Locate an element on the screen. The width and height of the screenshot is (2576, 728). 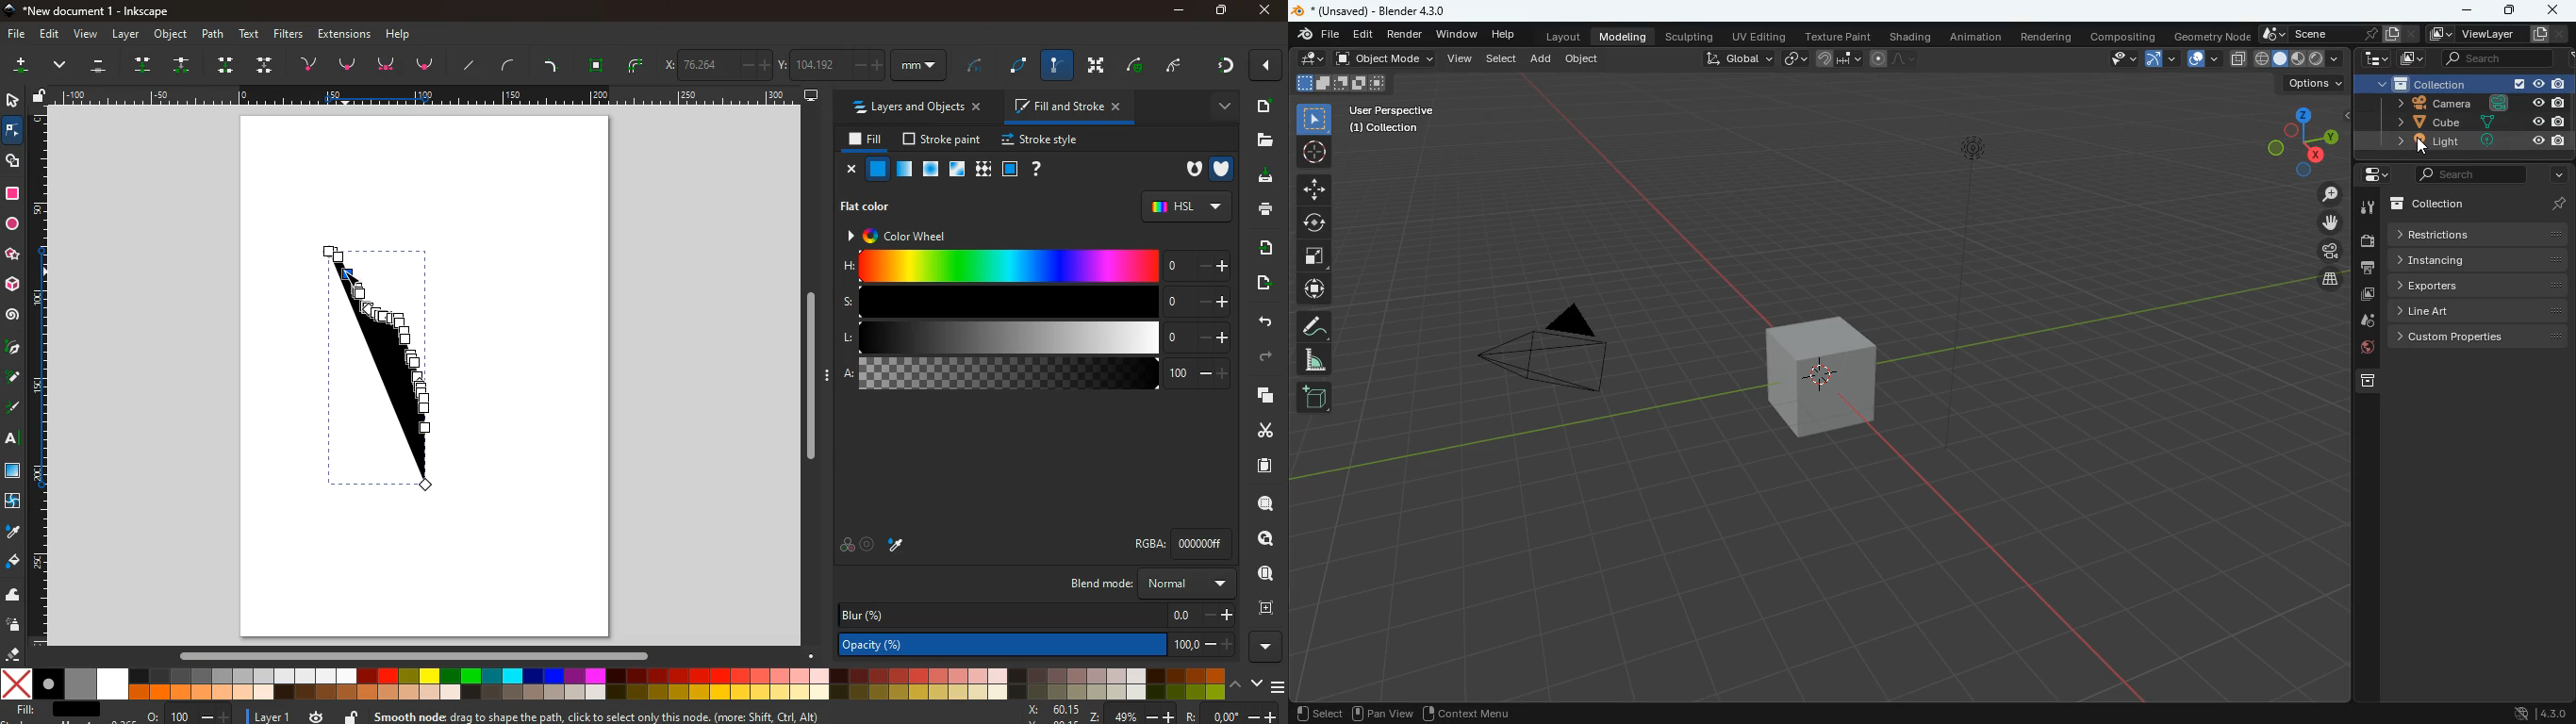
light is located at coordinates (1962, 304).